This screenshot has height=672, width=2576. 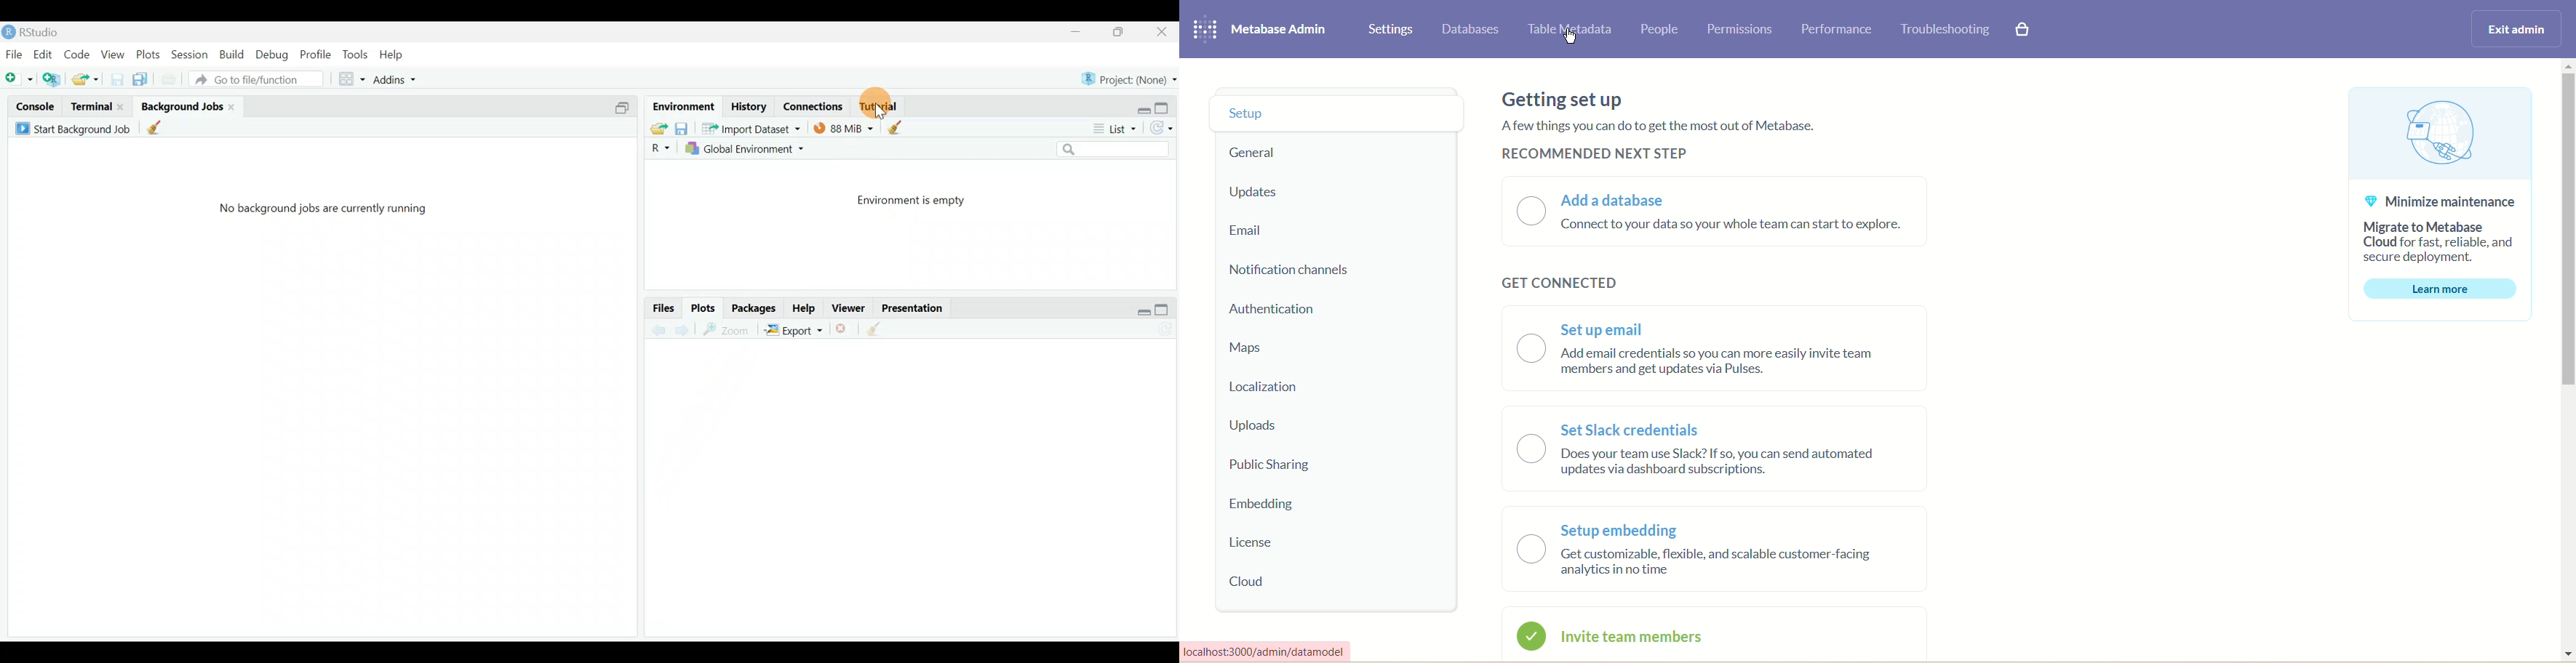 I want to click on Tools, so click(x=355, y=53).